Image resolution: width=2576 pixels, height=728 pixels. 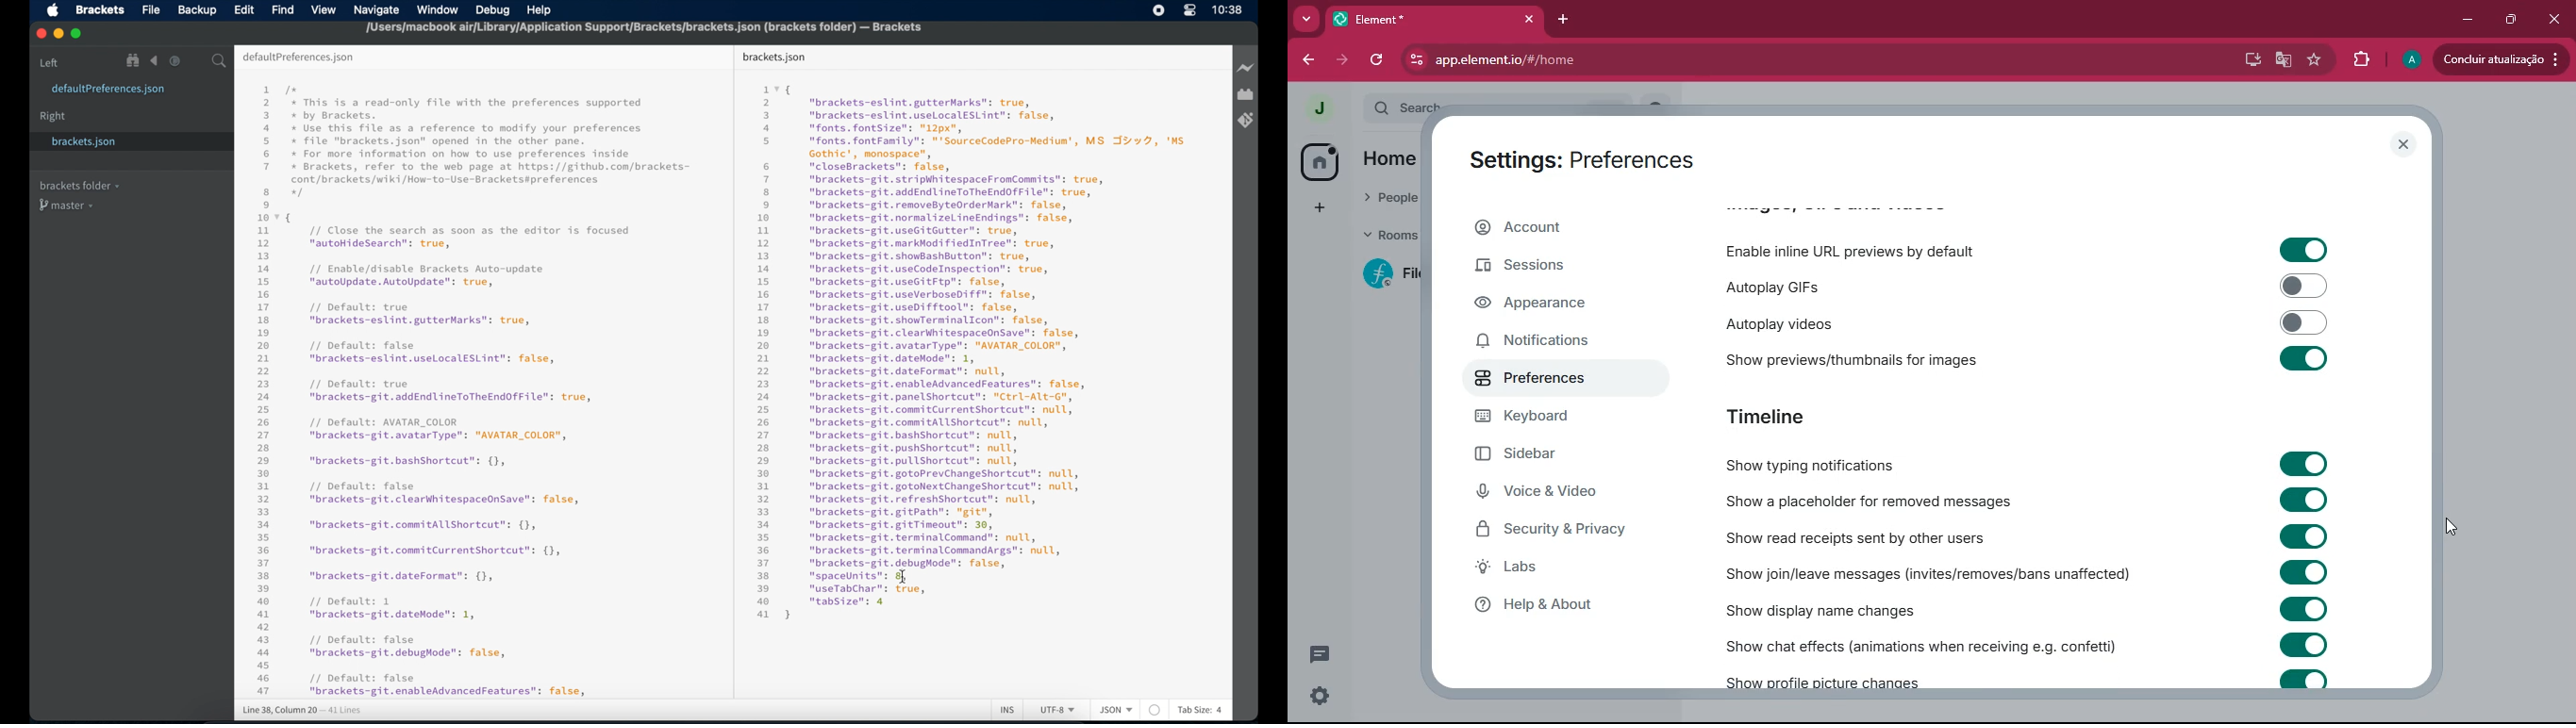 I want to click on show a placeholder for removed messages, so click(x=1869, y=502).